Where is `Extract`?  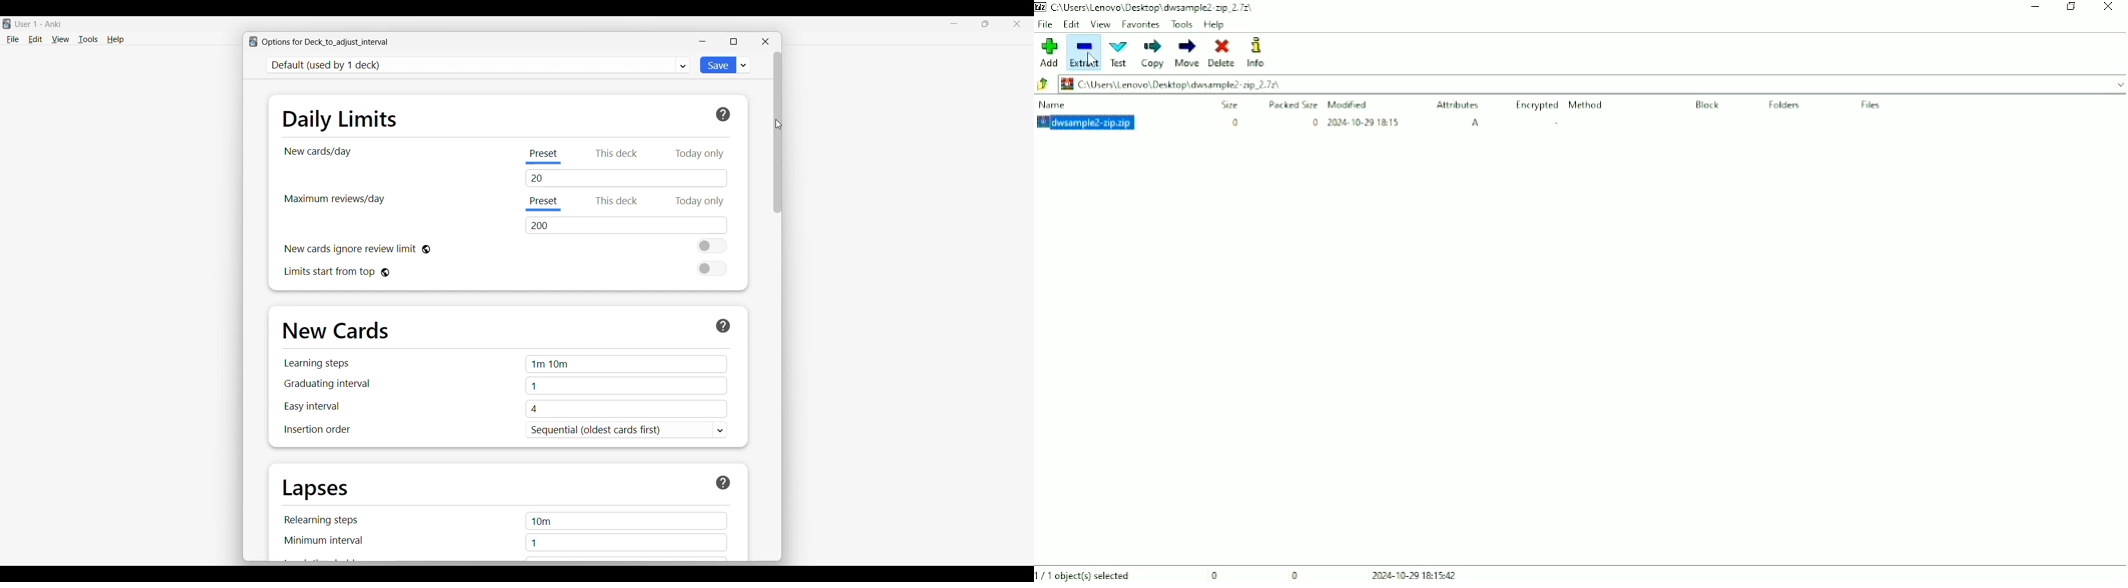 Extract is located at coordinates (1085, 53).